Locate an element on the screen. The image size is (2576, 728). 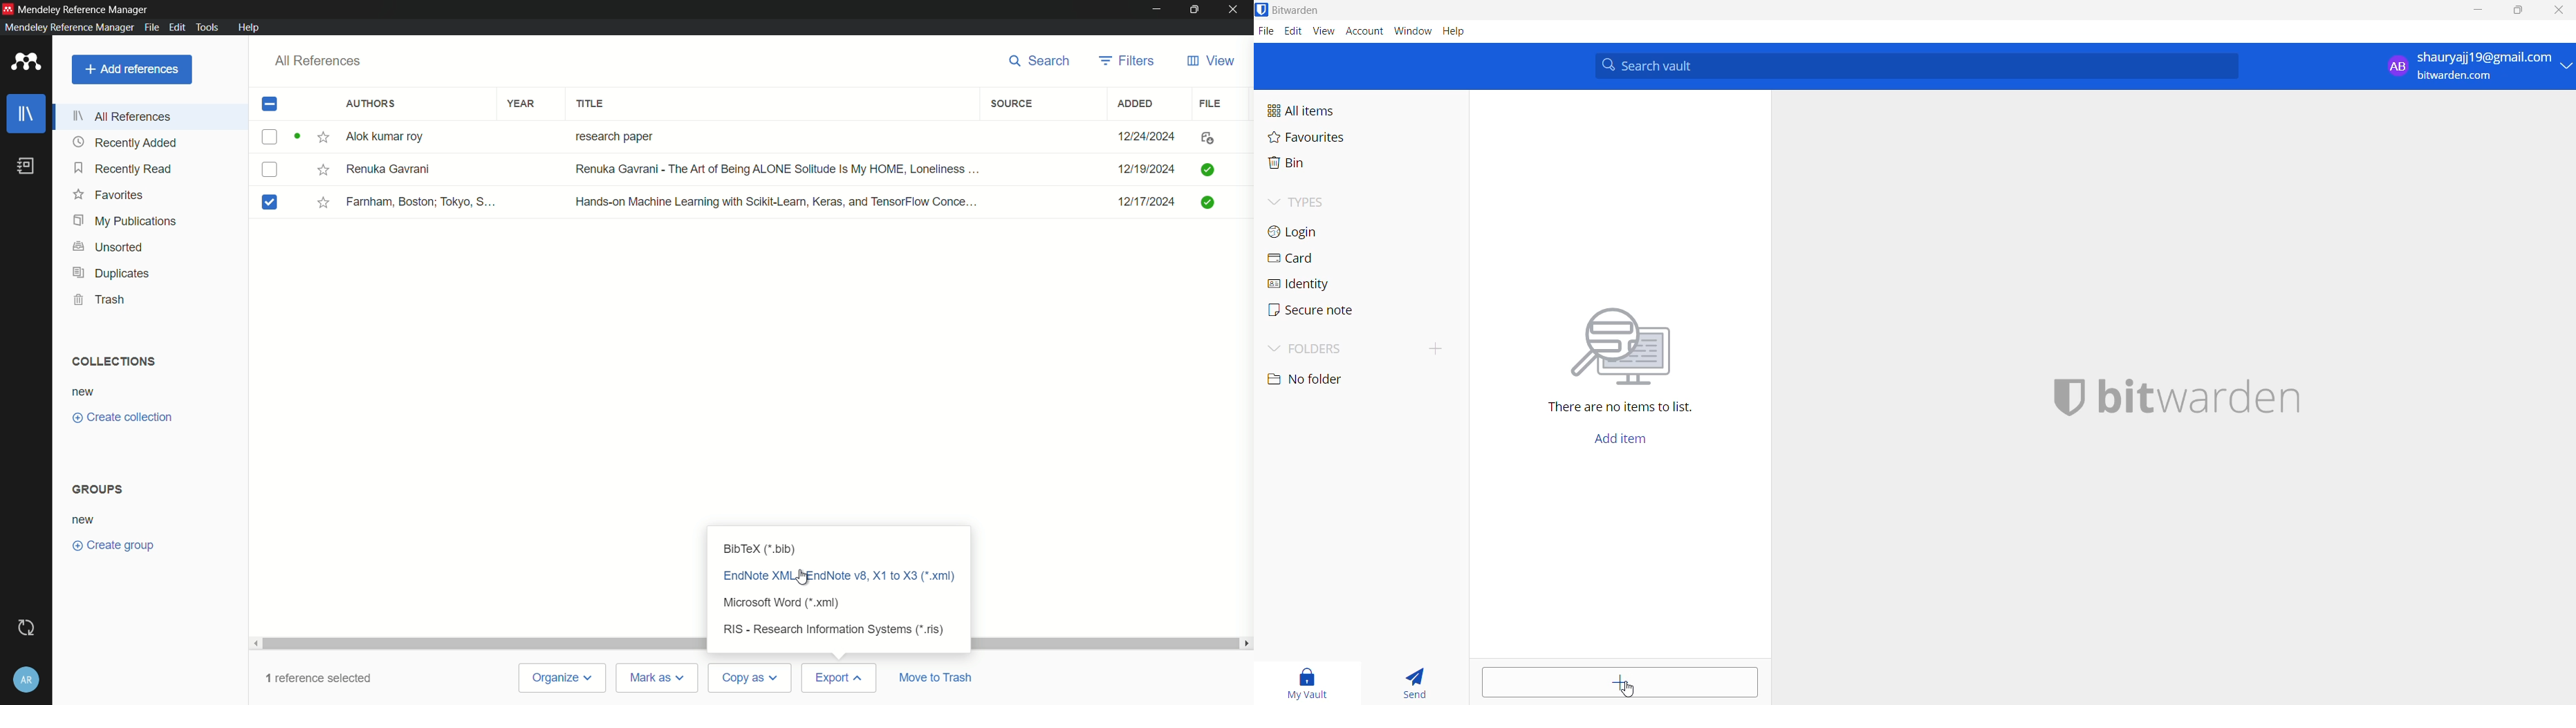
add folder button is located at coordinates (1437, 348).